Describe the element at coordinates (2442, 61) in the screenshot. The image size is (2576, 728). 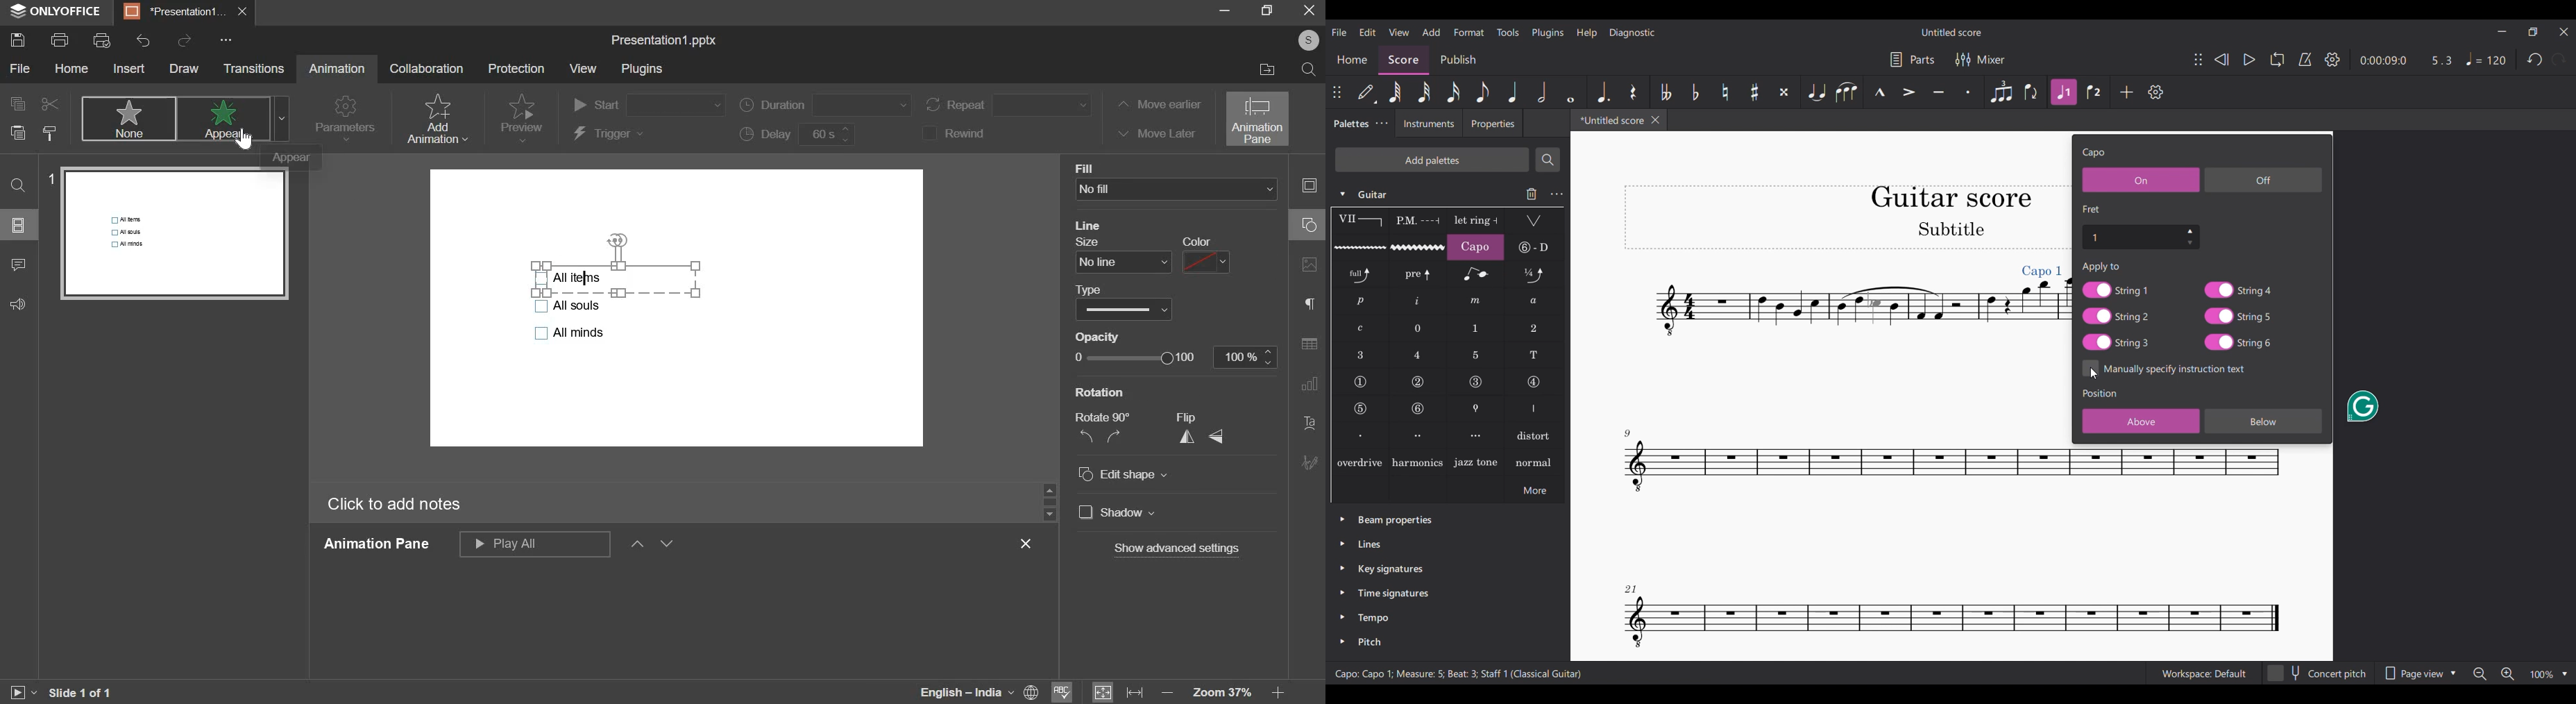
I see `Current ratio` at that location.